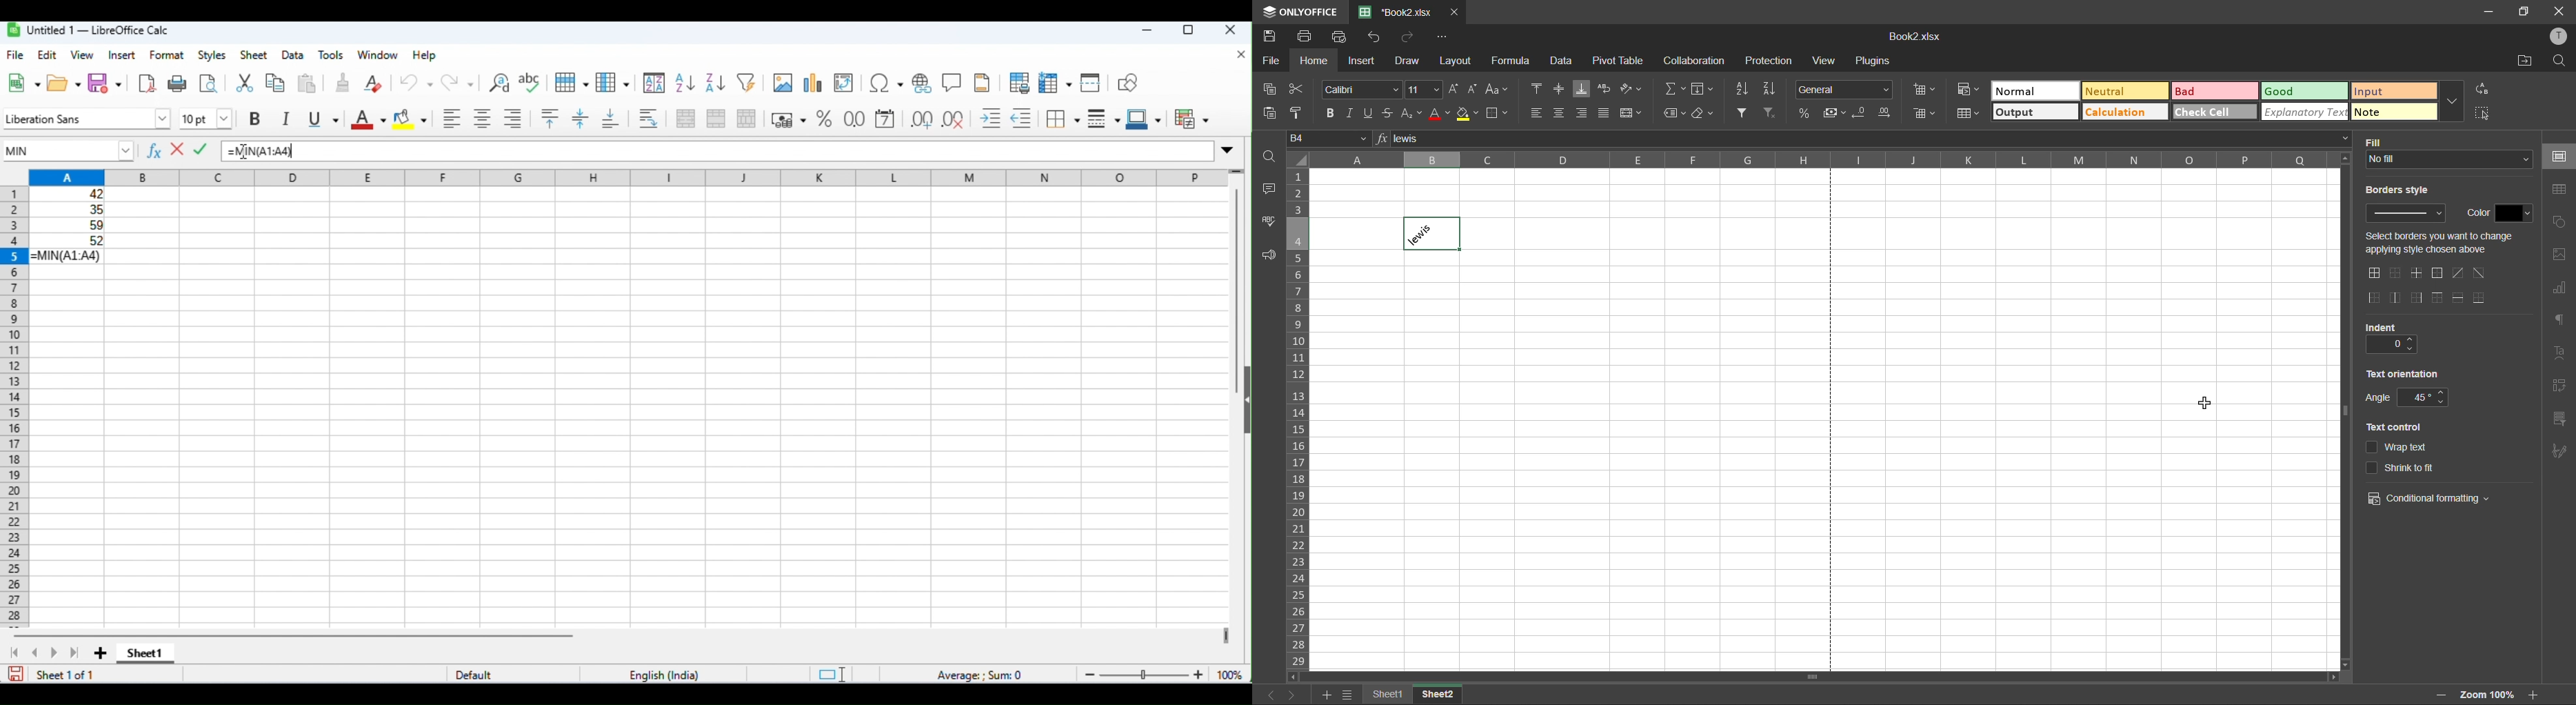 The image size is (2576, 728). Describe the element at coordinates (1245, 403) in the screenshot. I see `open or close side bar` at that location.